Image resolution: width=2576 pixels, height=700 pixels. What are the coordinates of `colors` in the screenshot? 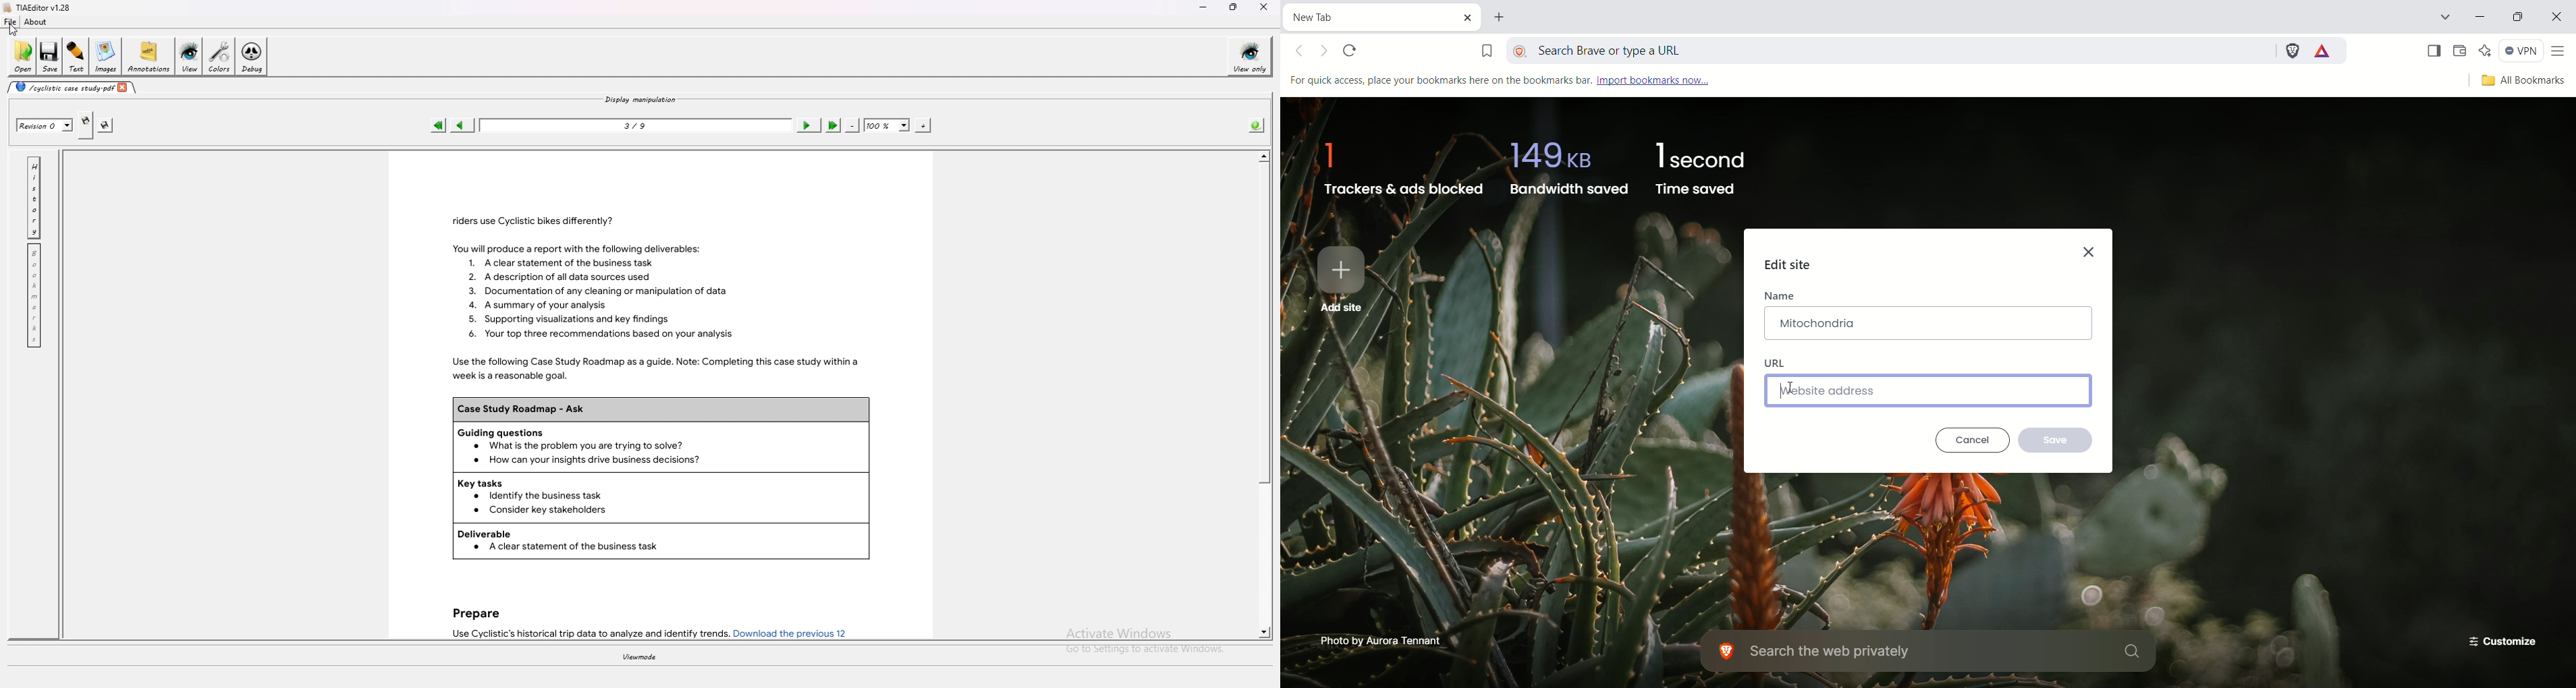 It's located at (218, 57).